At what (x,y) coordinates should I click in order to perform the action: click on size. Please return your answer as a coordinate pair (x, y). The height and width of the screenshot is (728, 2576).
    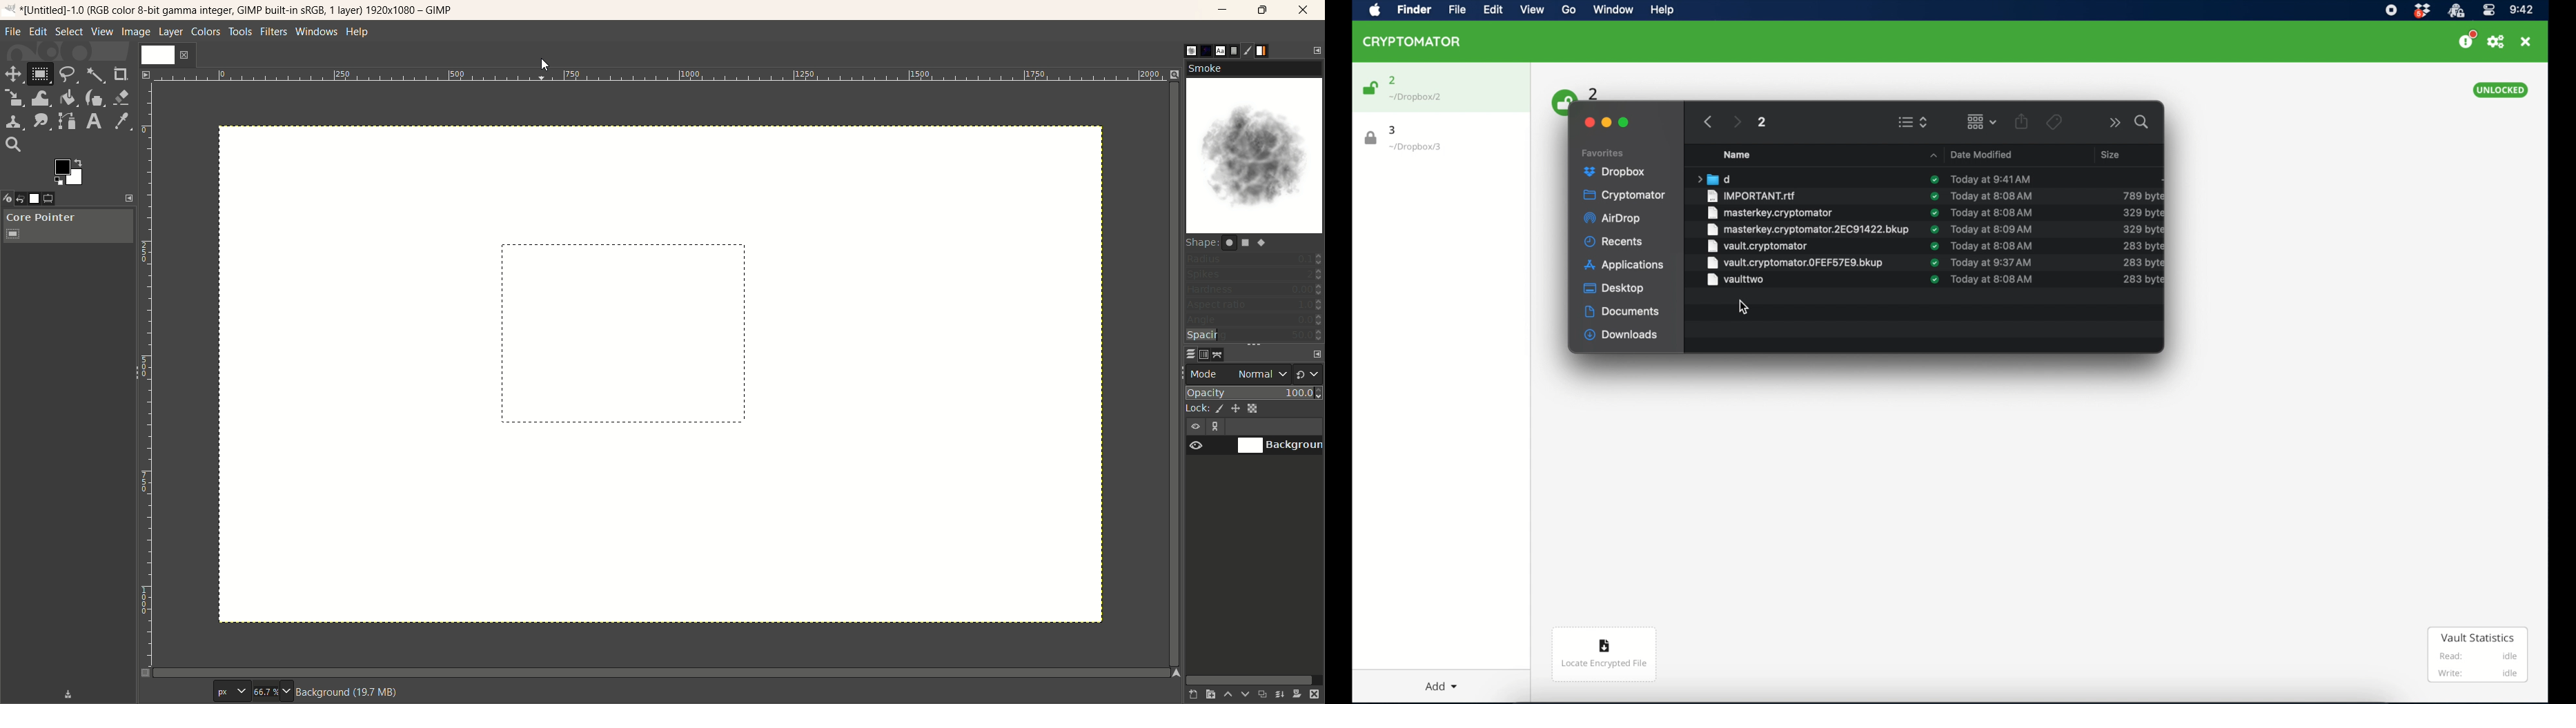
    Looking at the image, I should click on (2142, 246).